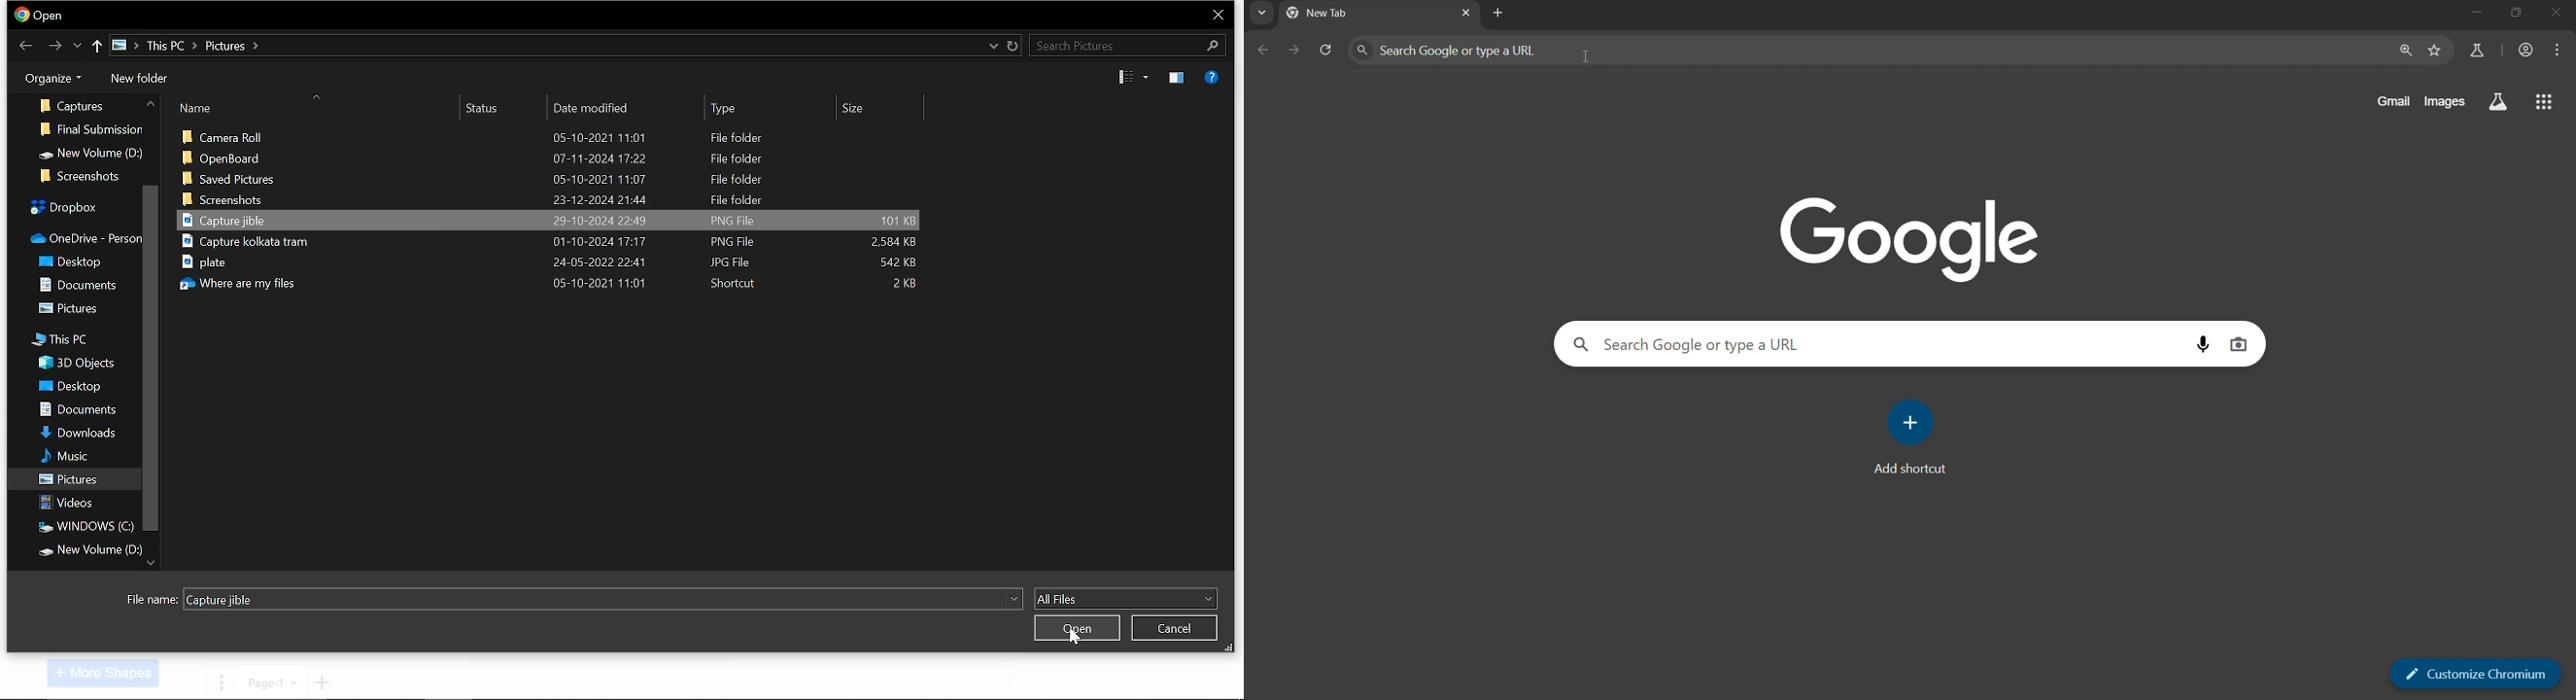 The height and width of the screenshot is (700, 2576). What do you see at coordinates (70, 307) in the screenshot?
I see `folders` at bounding box center [70, 307].